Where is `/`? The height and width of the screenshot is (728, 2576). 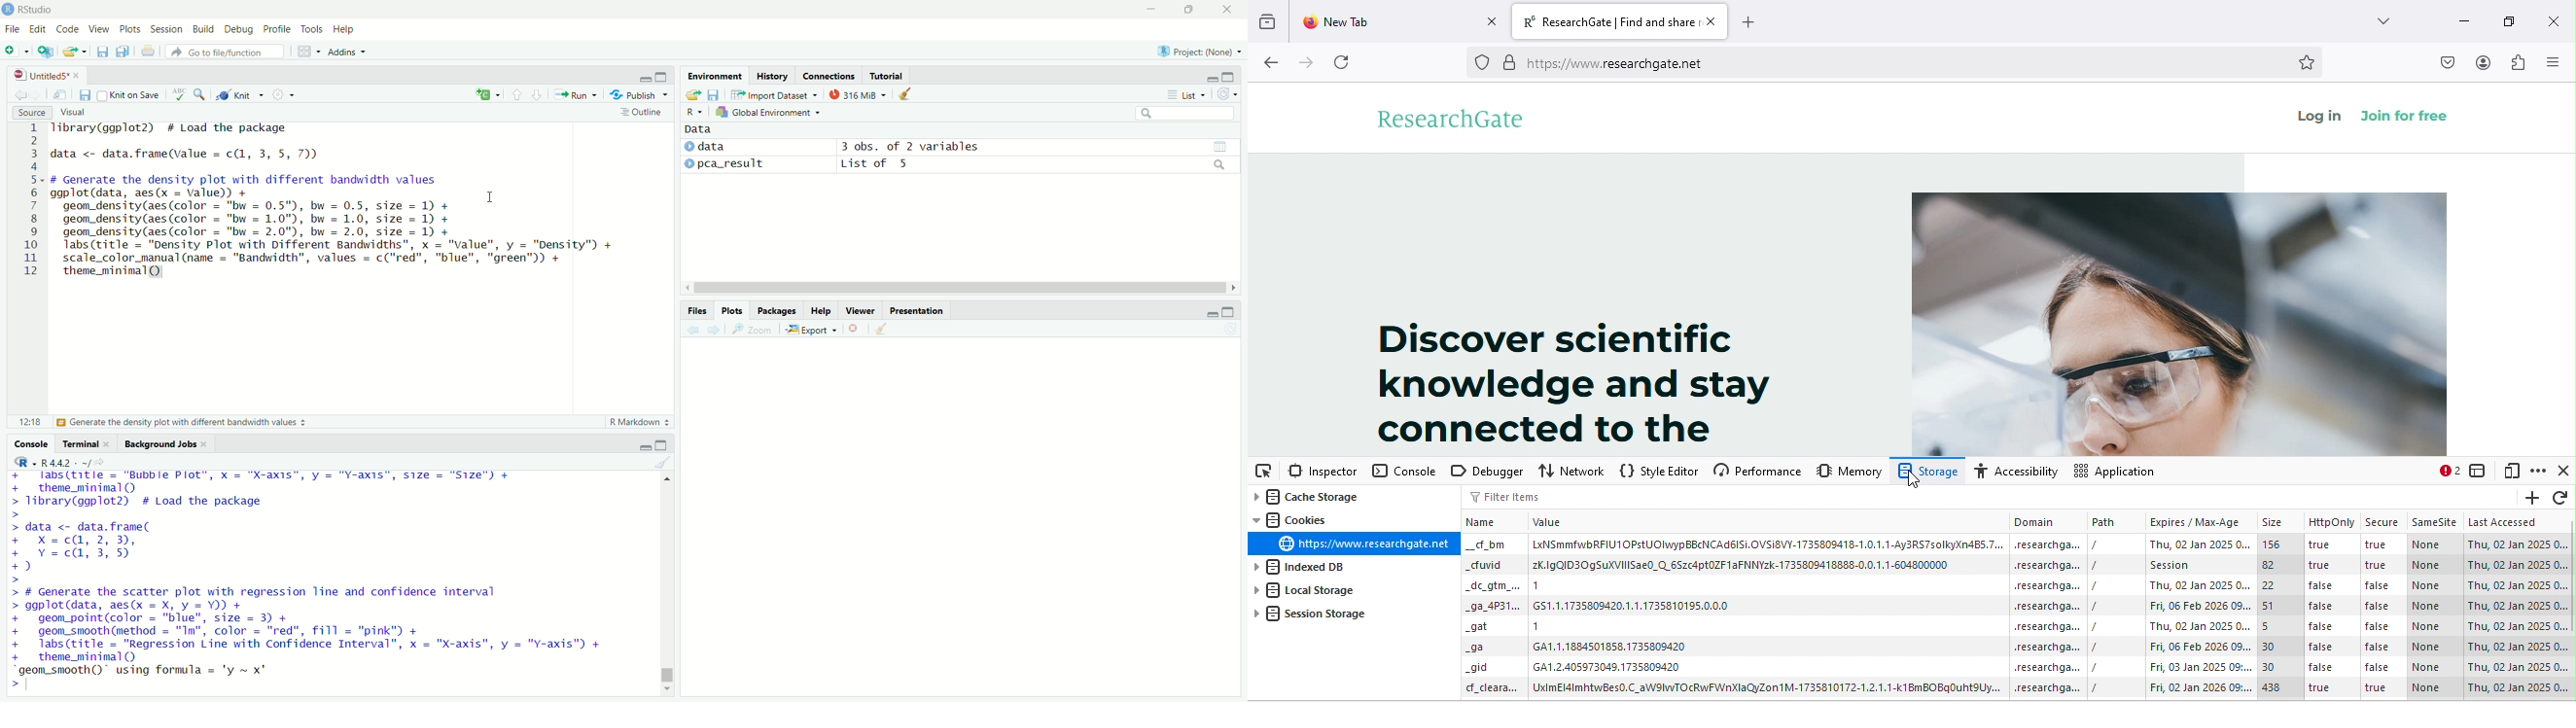
/ is located at coordinates (2094, 669).